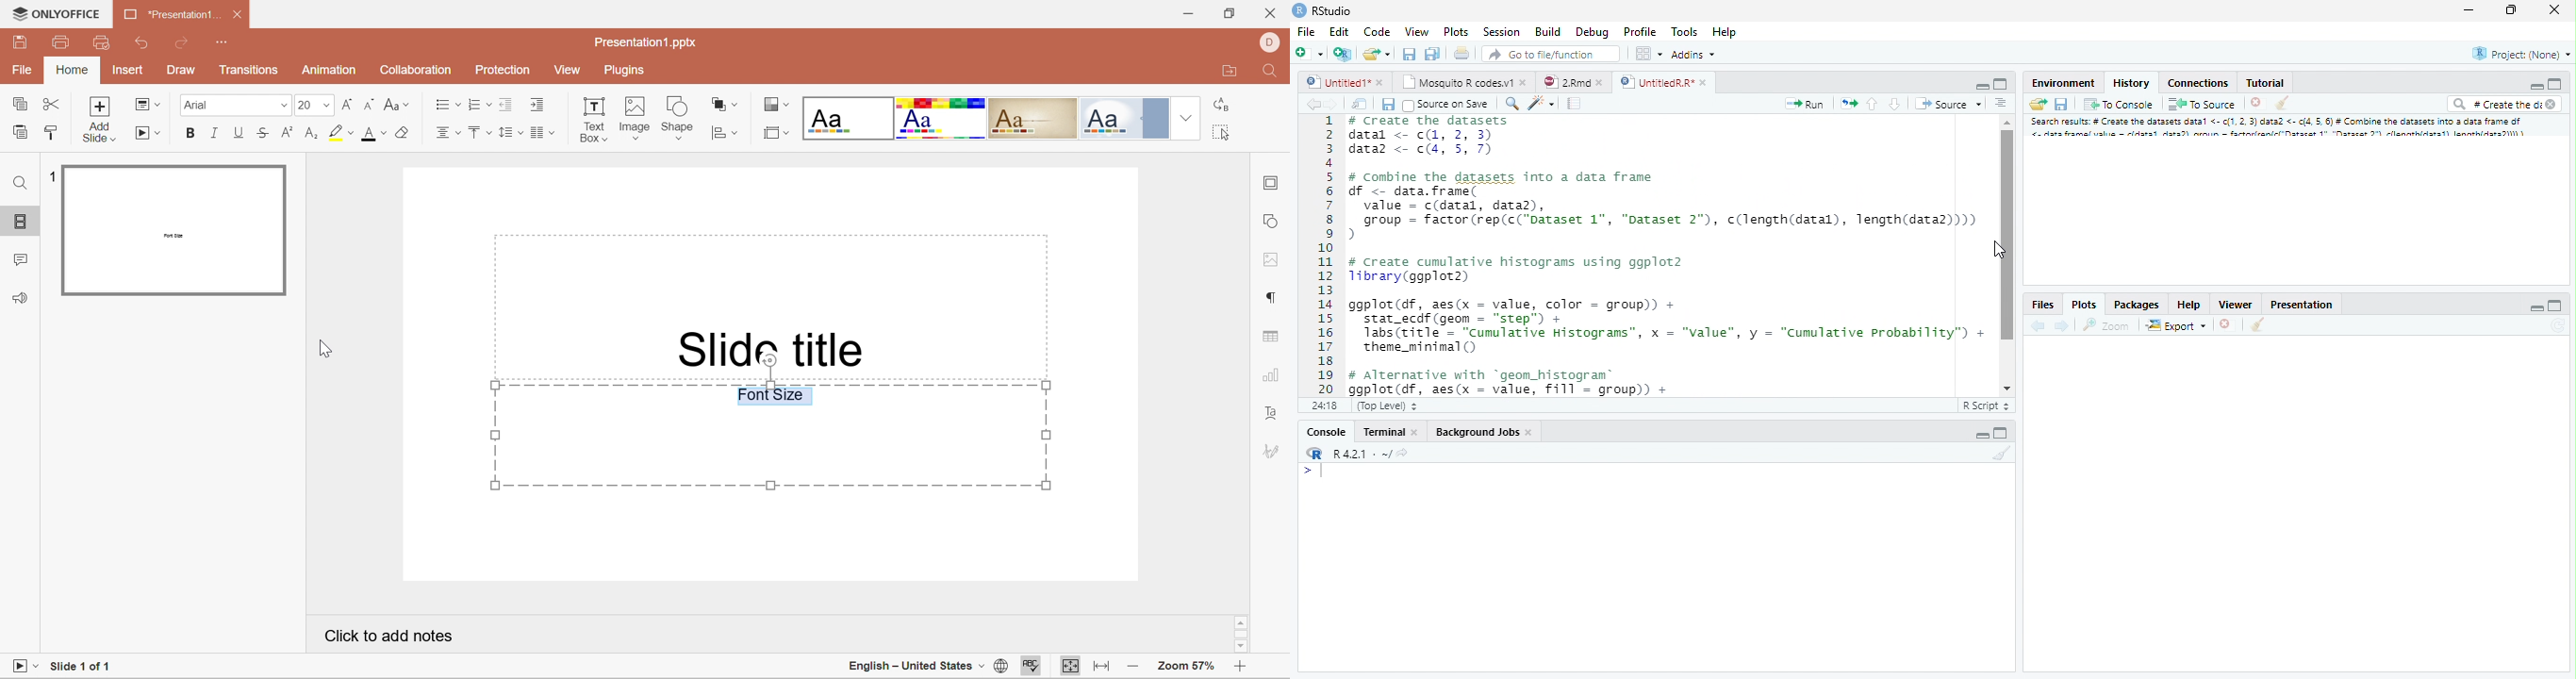  What do you see at coordinates (369, 105) in the screenshot?
I see `Decrement font size` at bounding box center [369, 105].